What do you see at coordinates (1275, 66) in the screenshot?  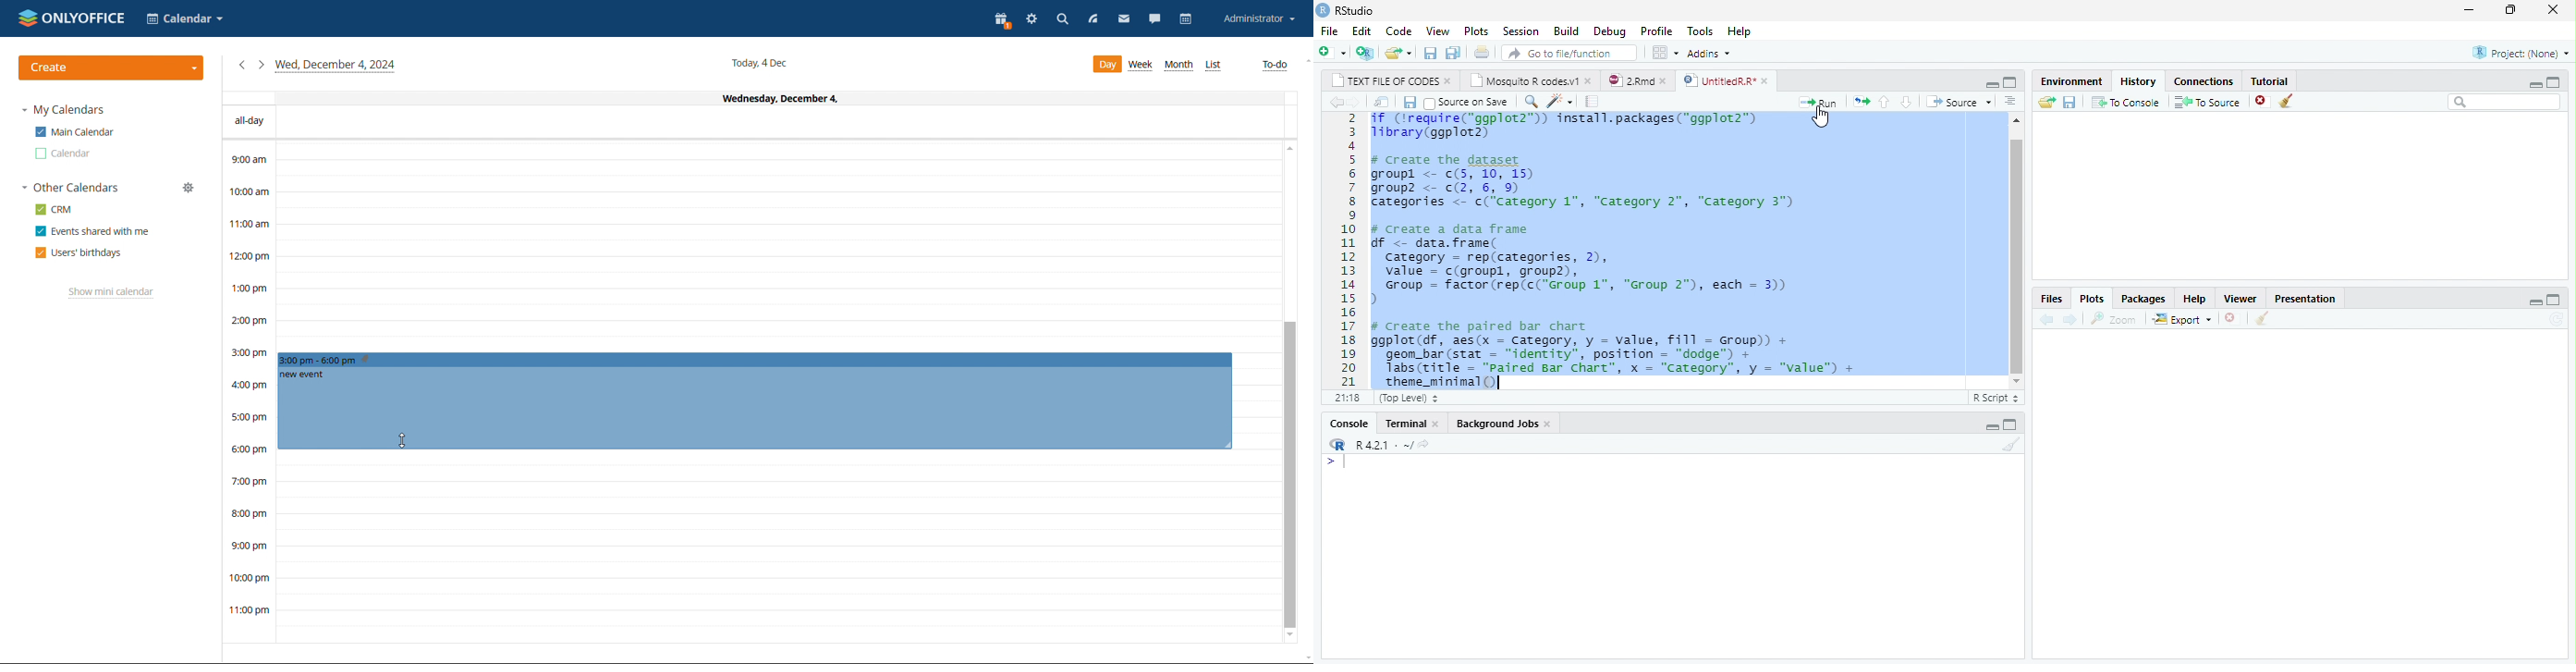 I see `to-do` at bounding box center [1275, 66].